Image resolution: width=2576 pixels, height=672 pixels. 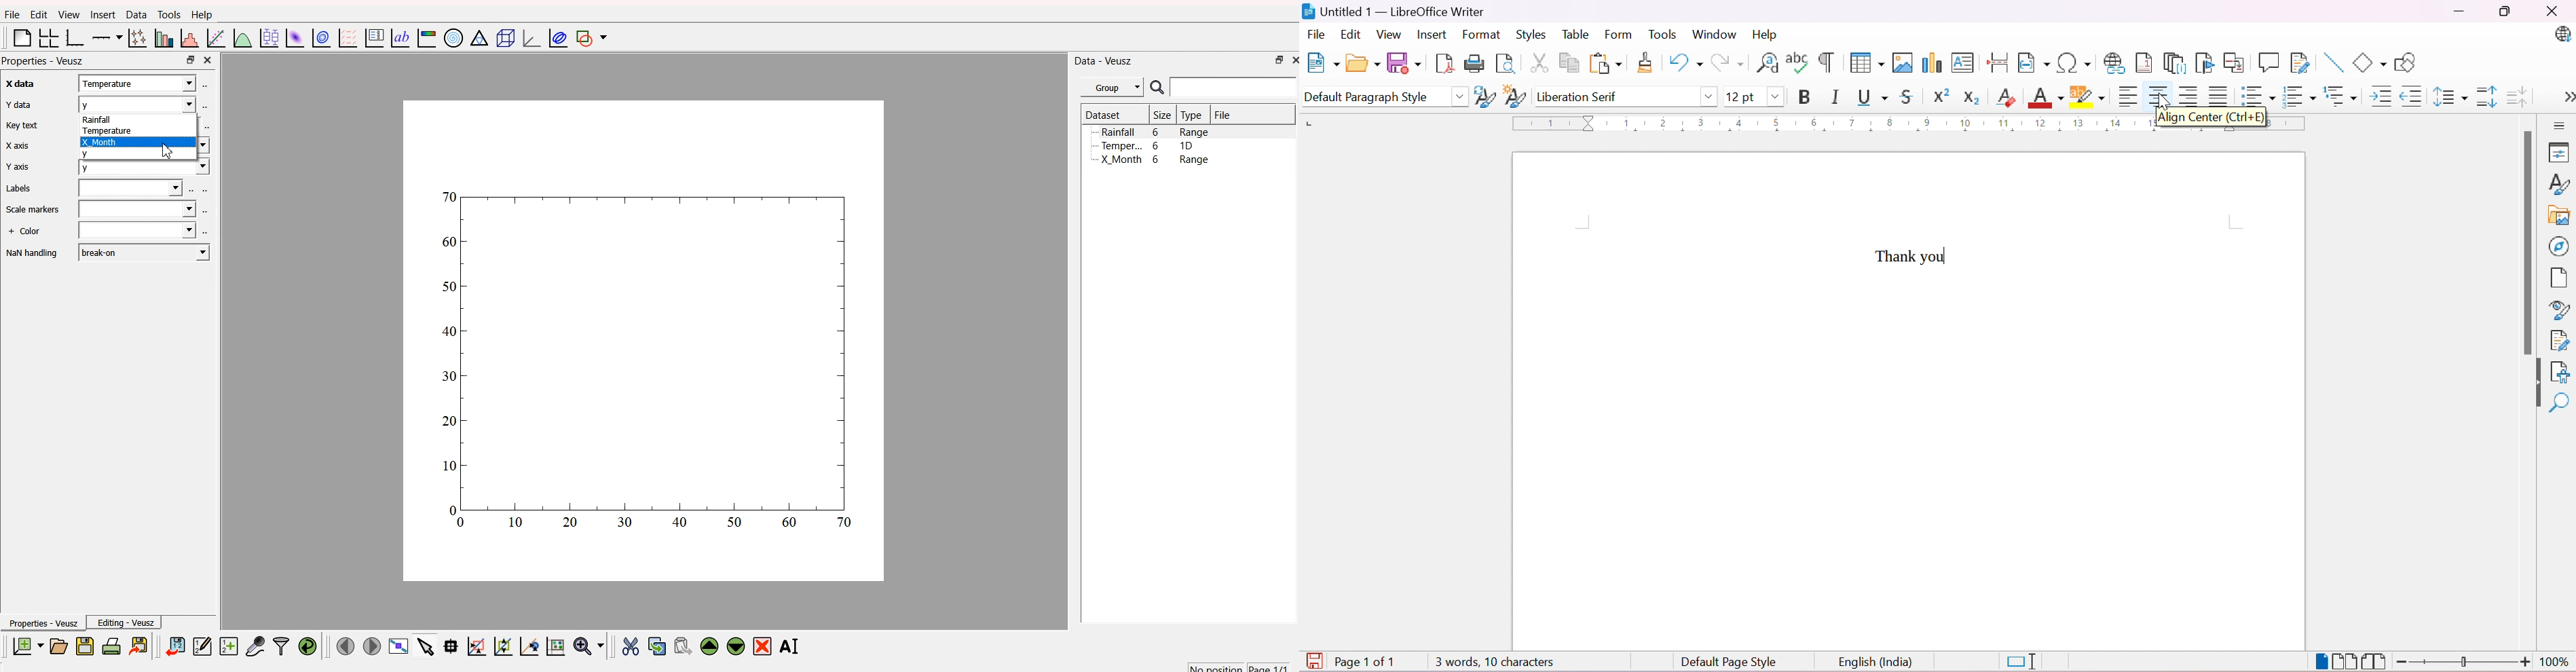 I want to click on Insert Cross-reference, so click(x=2235, y=63).